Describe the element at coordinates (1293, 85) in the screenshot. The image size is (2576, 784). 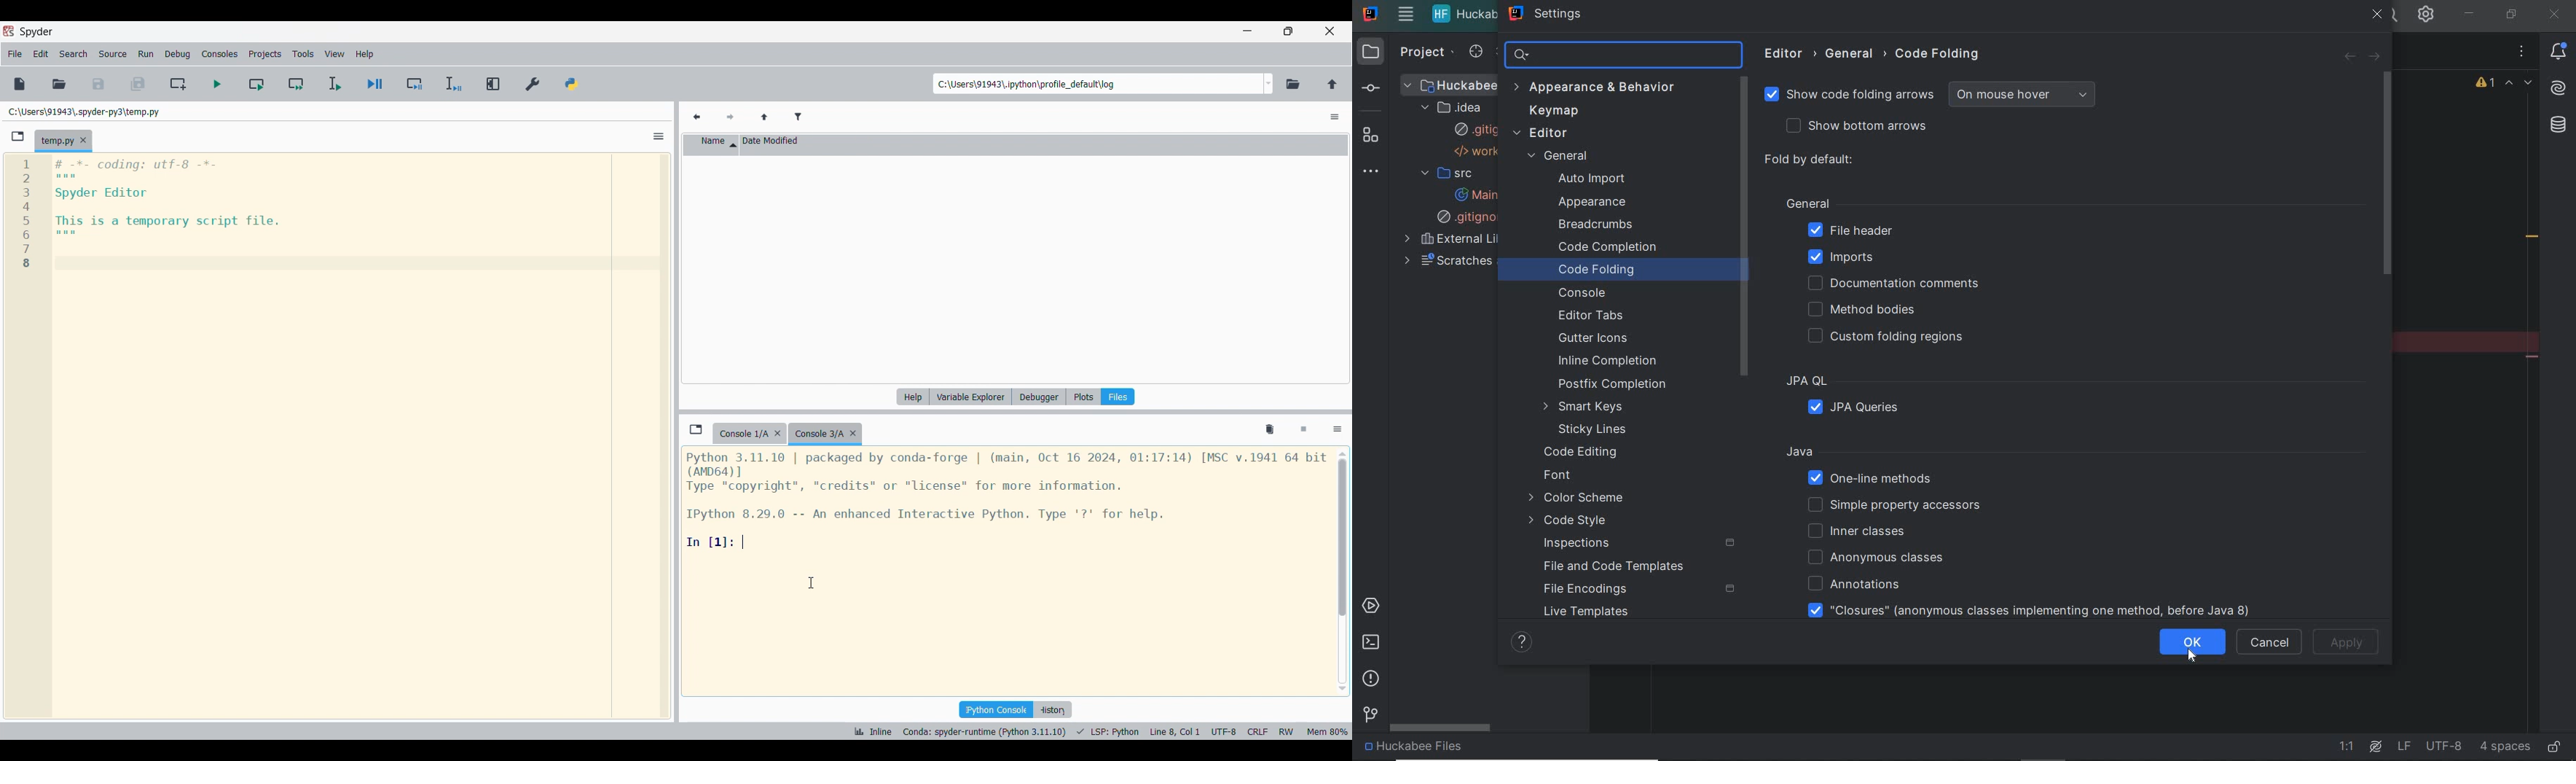
I see `Browse working directory` at that location.